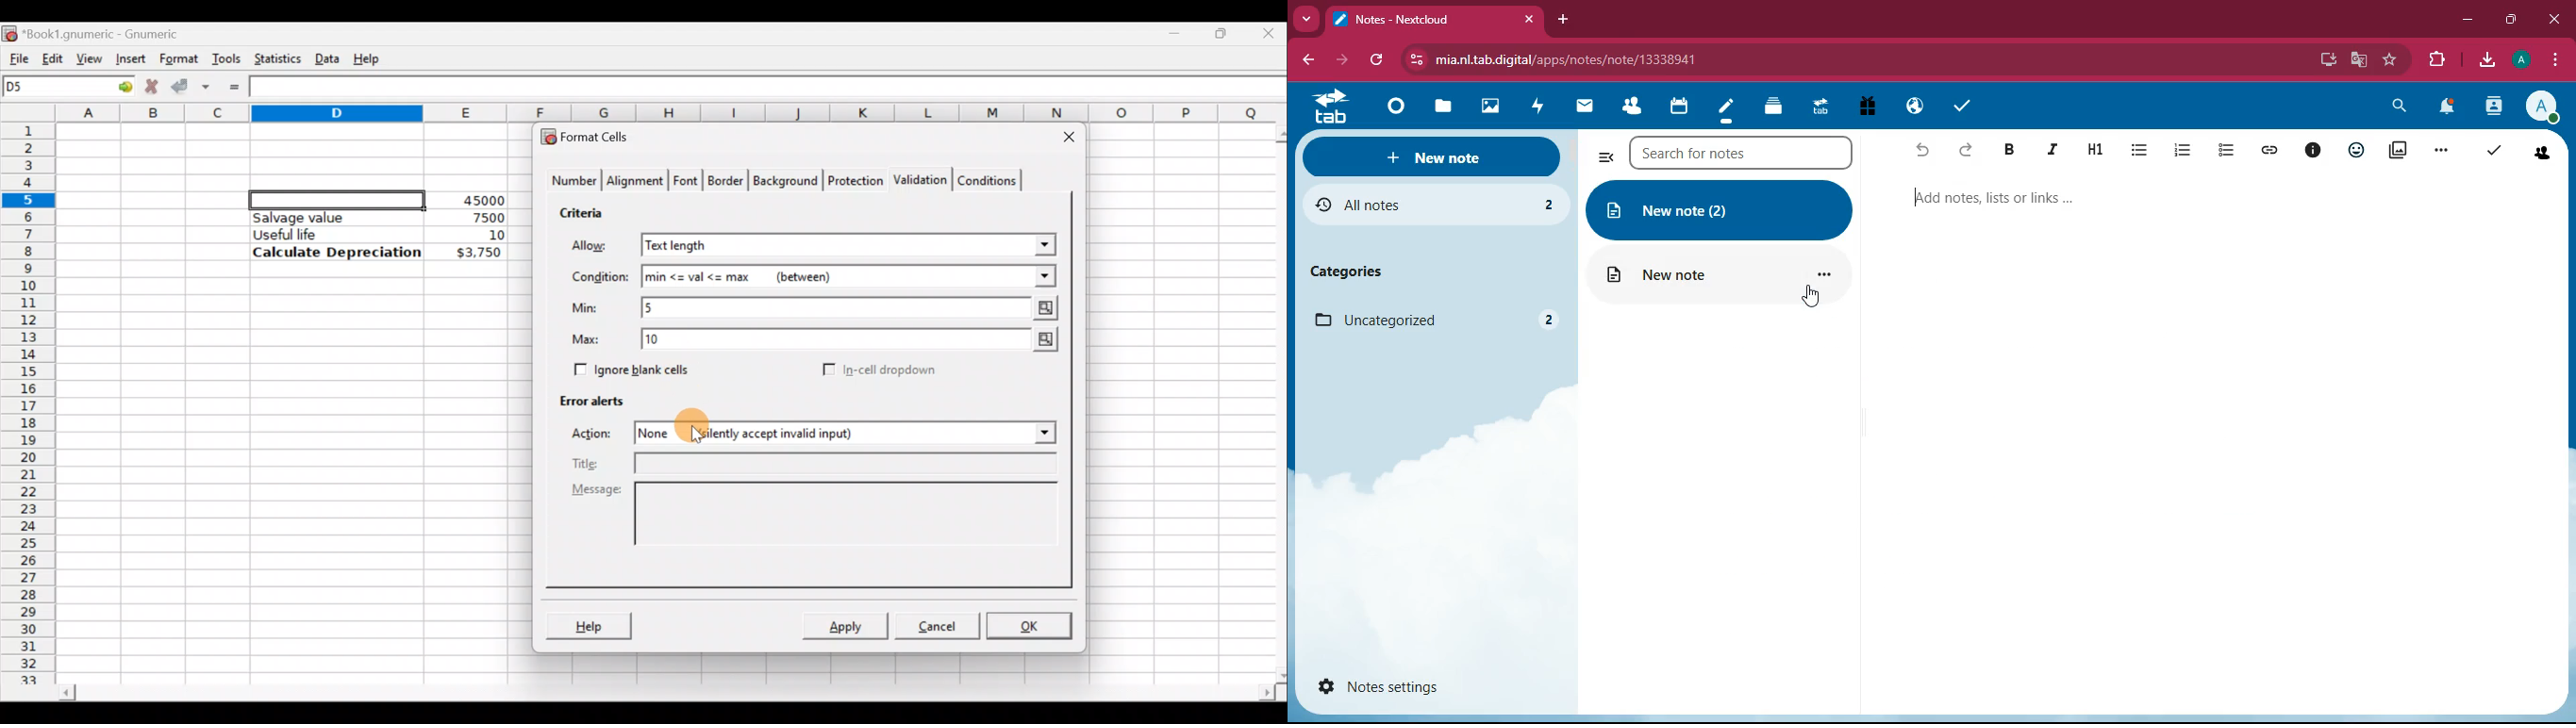 The height and width of the screenshot is (728, 2576). I want to click on new note, so click(1720, 211).